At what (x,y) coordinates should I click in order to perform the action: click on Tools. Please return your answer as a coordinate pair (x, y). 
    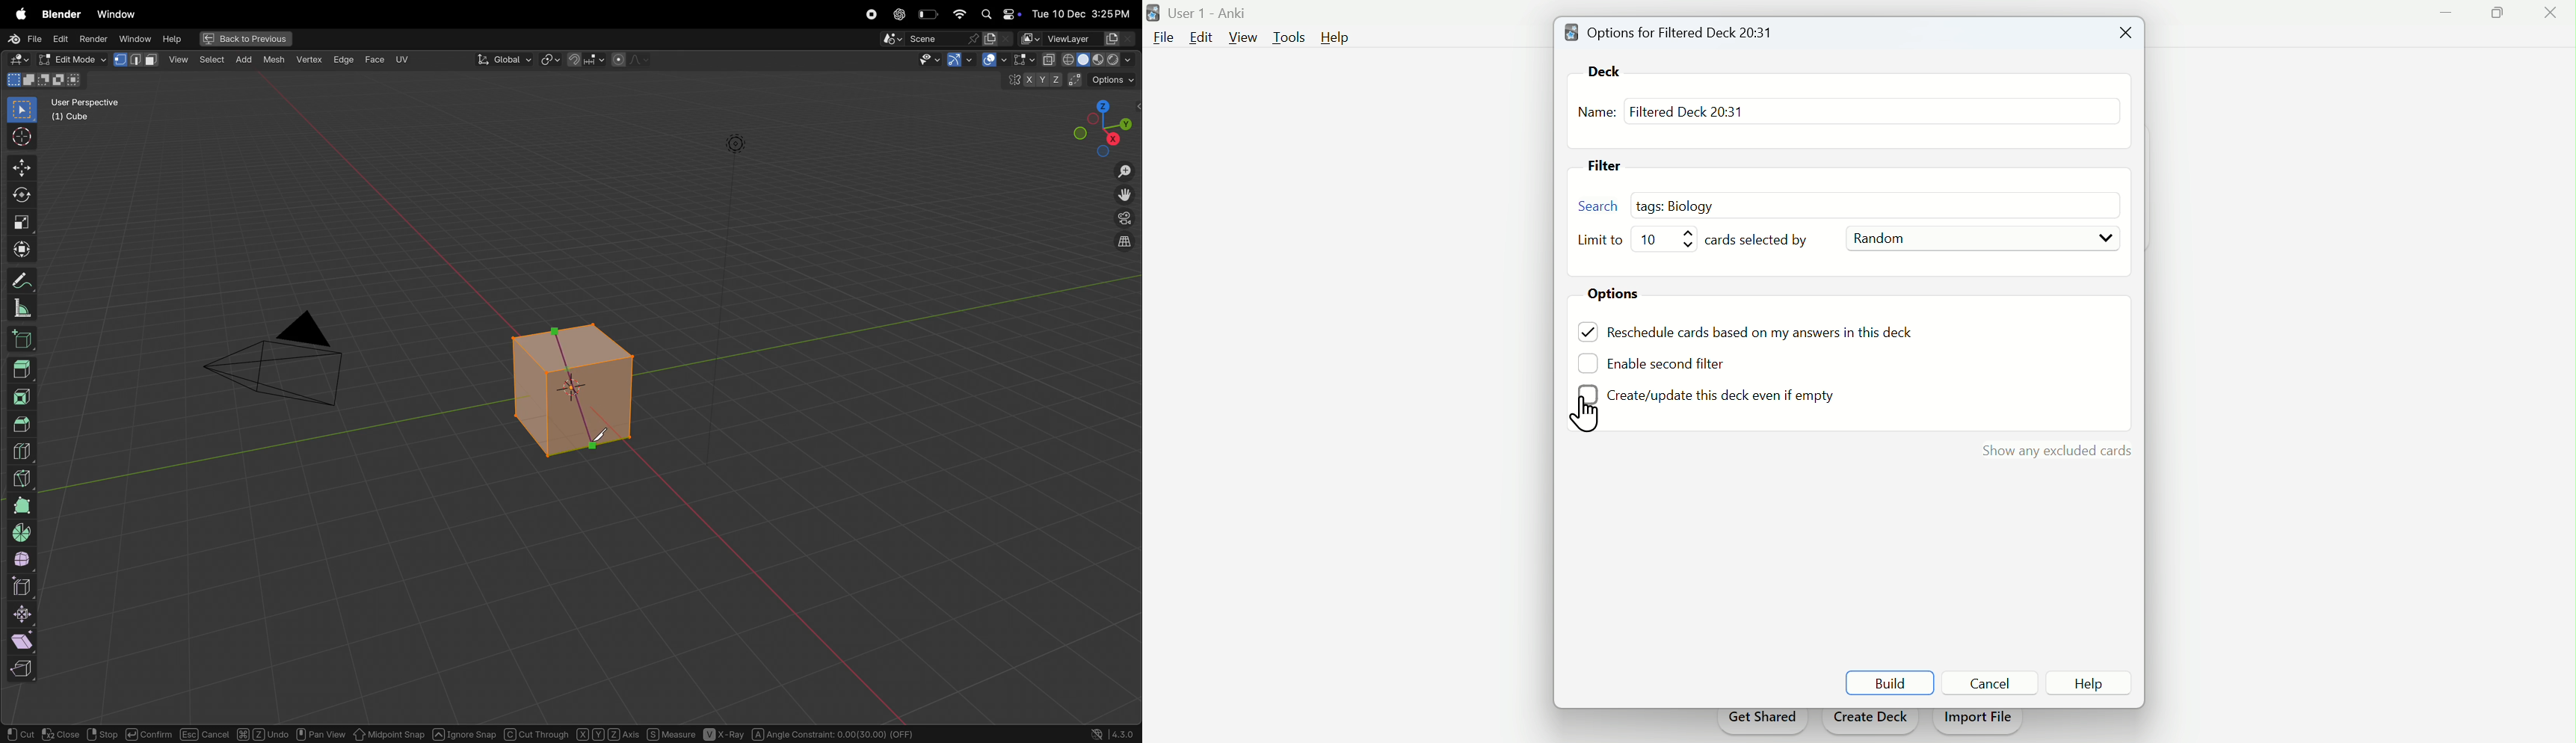
    Looking at the image, I should click on (1292, 36).